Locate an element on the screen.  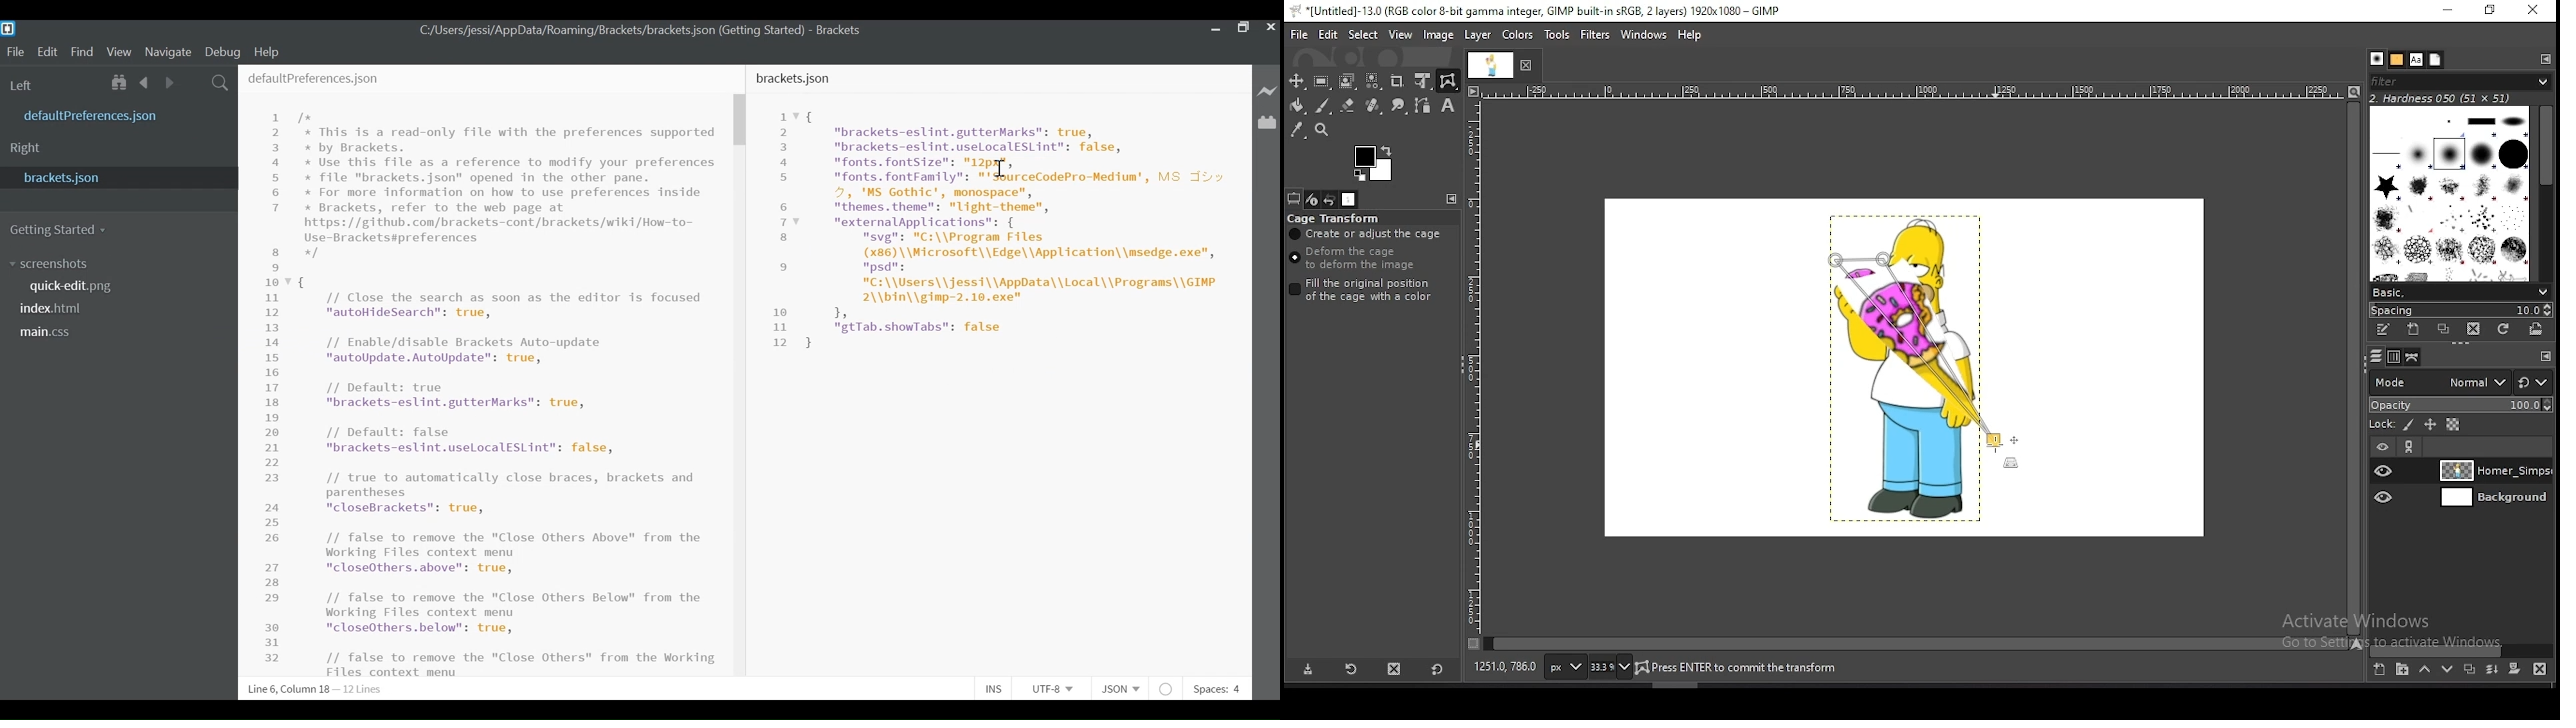
No lintel Available for JSON is located at coordinates (1169, 689).